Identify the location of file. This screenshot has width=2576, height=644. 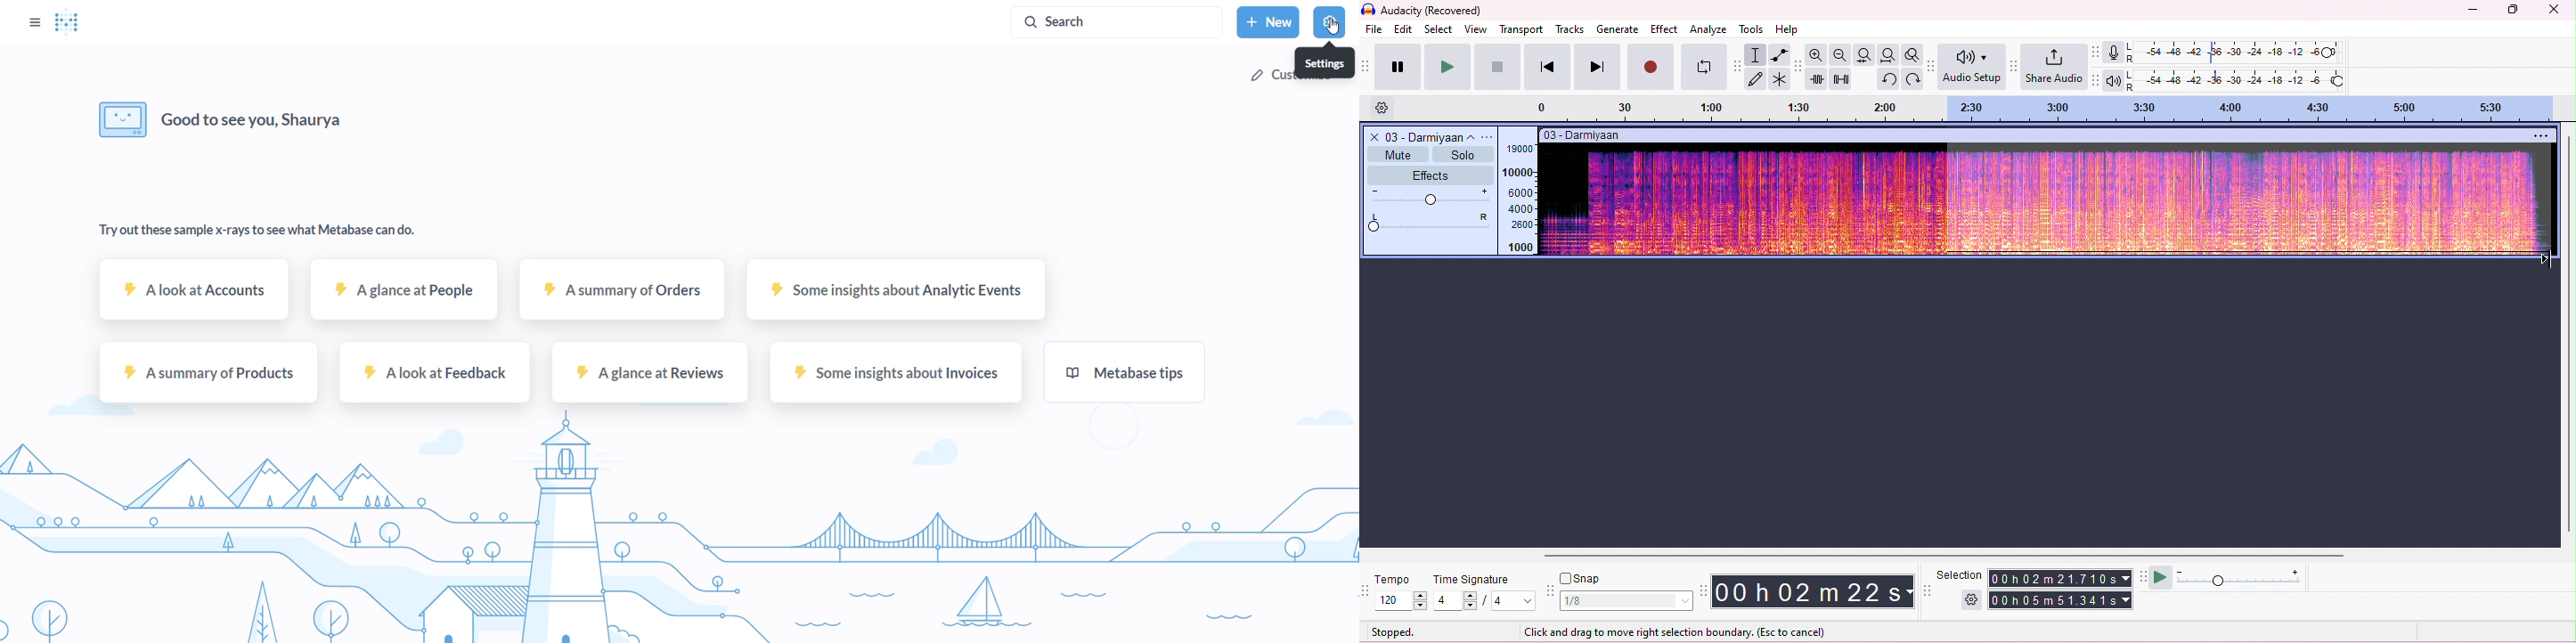
(1375, 30).